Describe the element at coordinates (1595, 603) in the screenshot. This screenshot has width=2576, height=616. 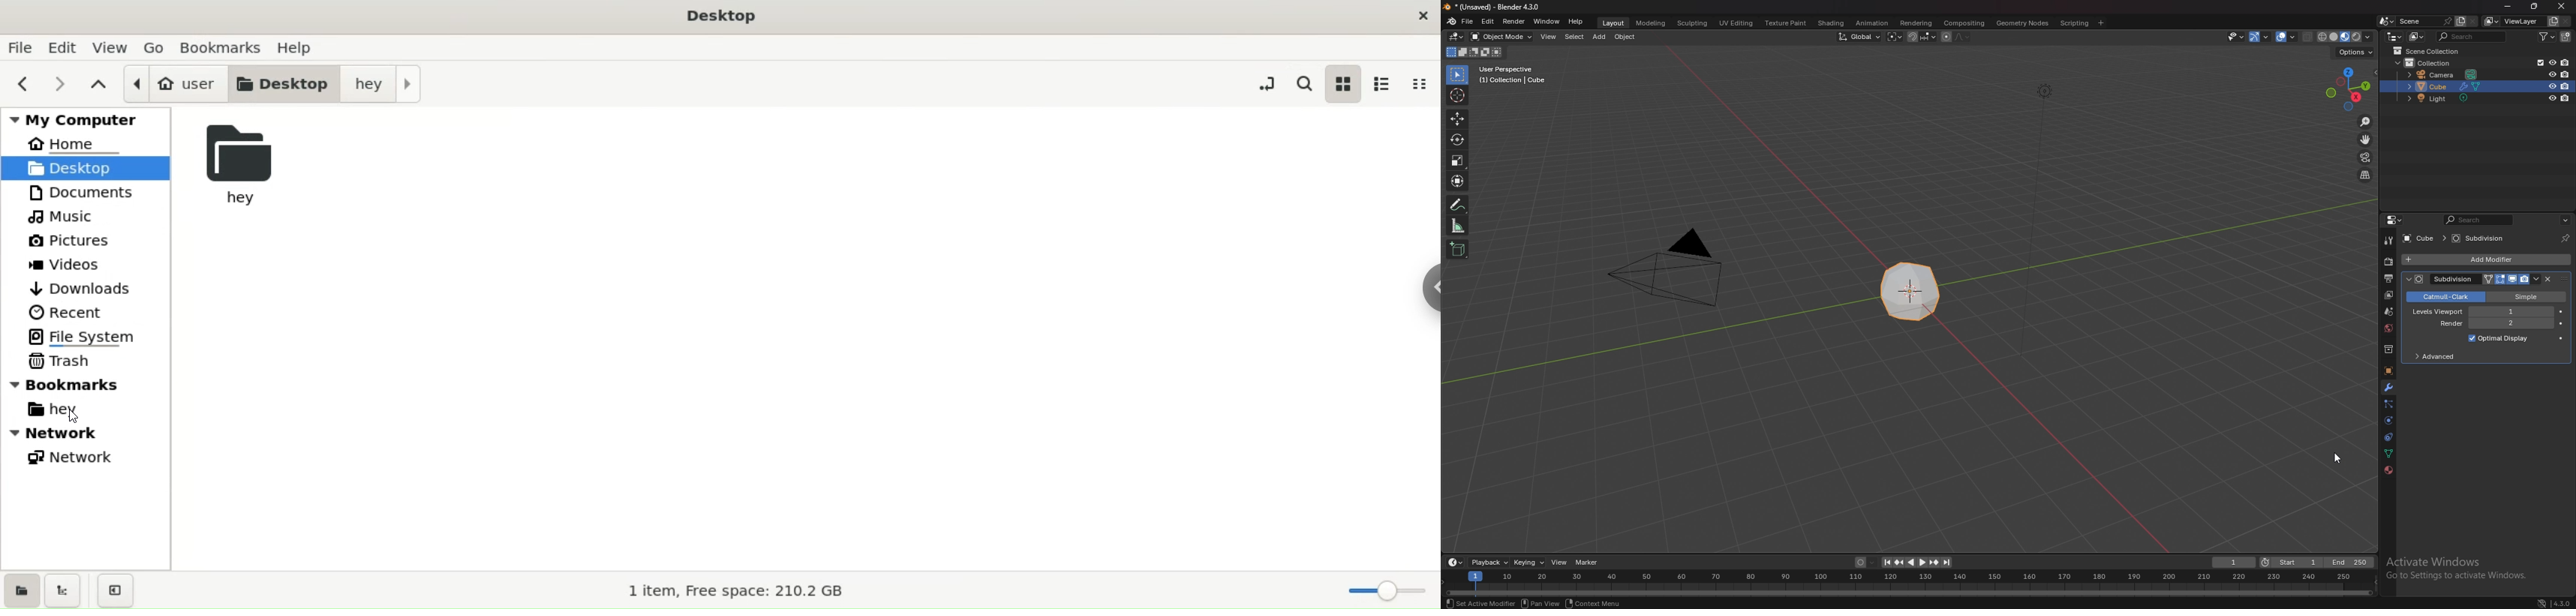
I see `context menu` at that location.